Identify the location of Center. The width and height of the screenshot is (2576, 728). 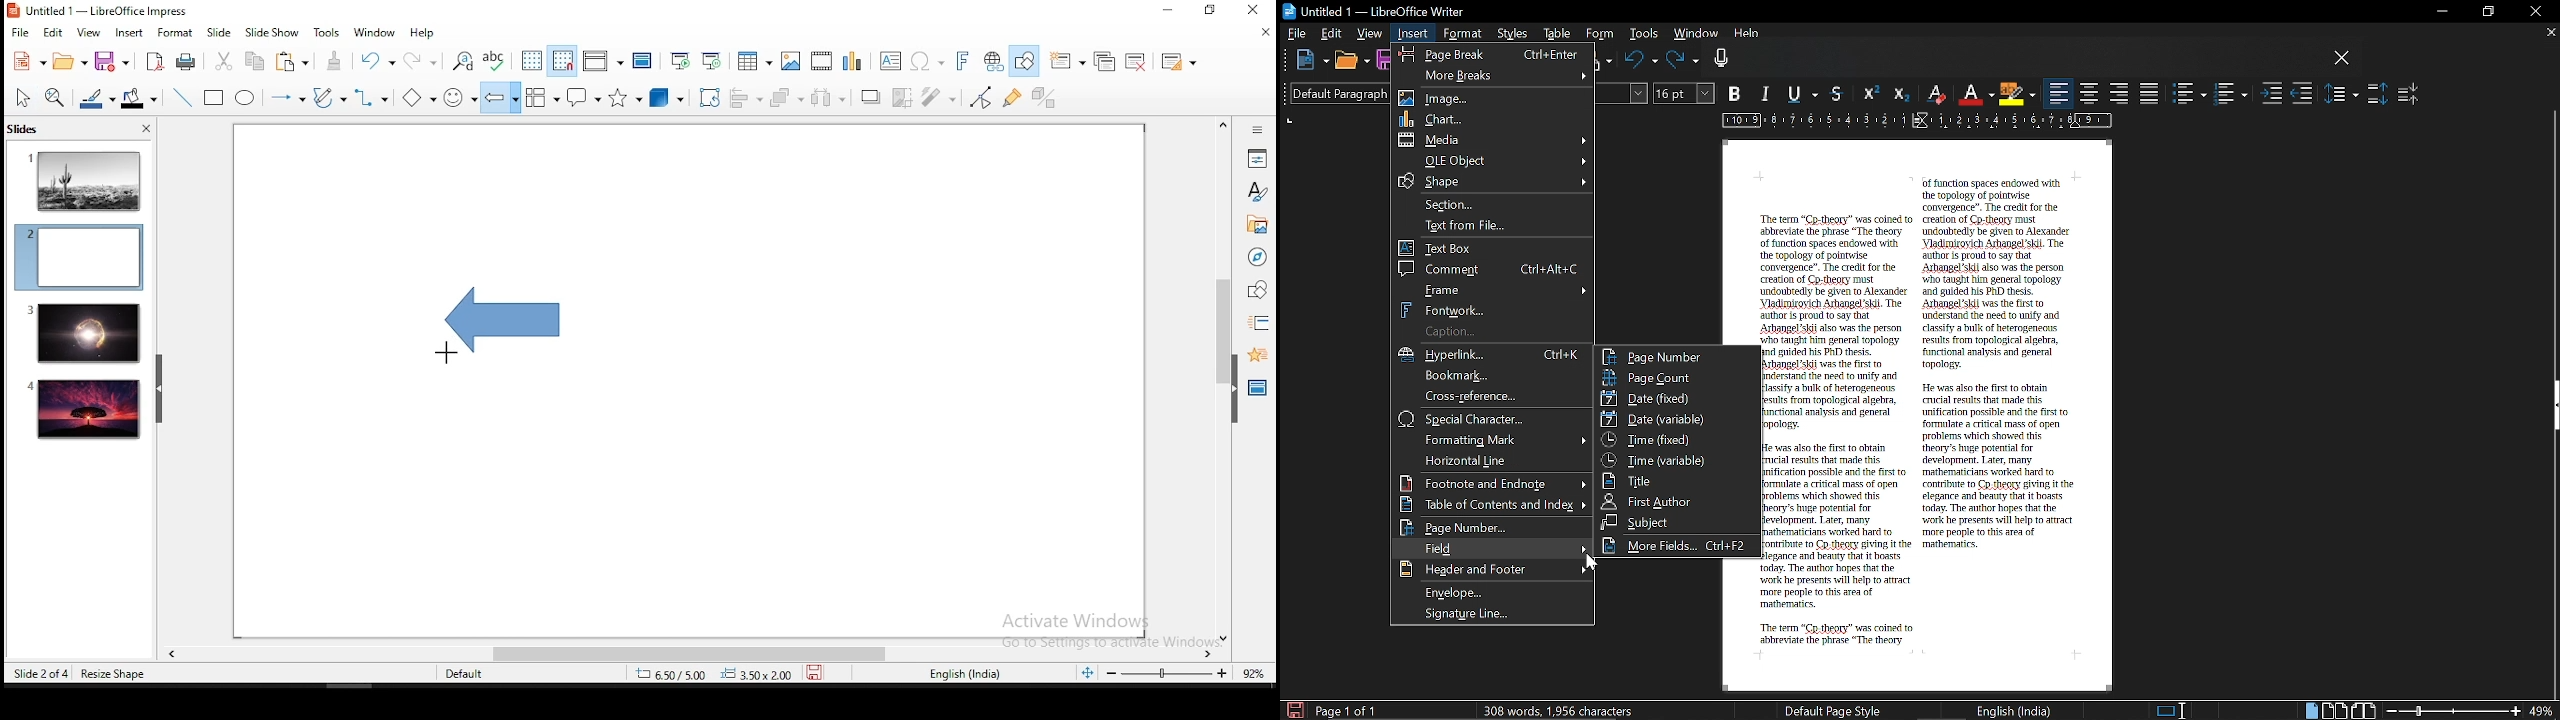
(2090, 93).